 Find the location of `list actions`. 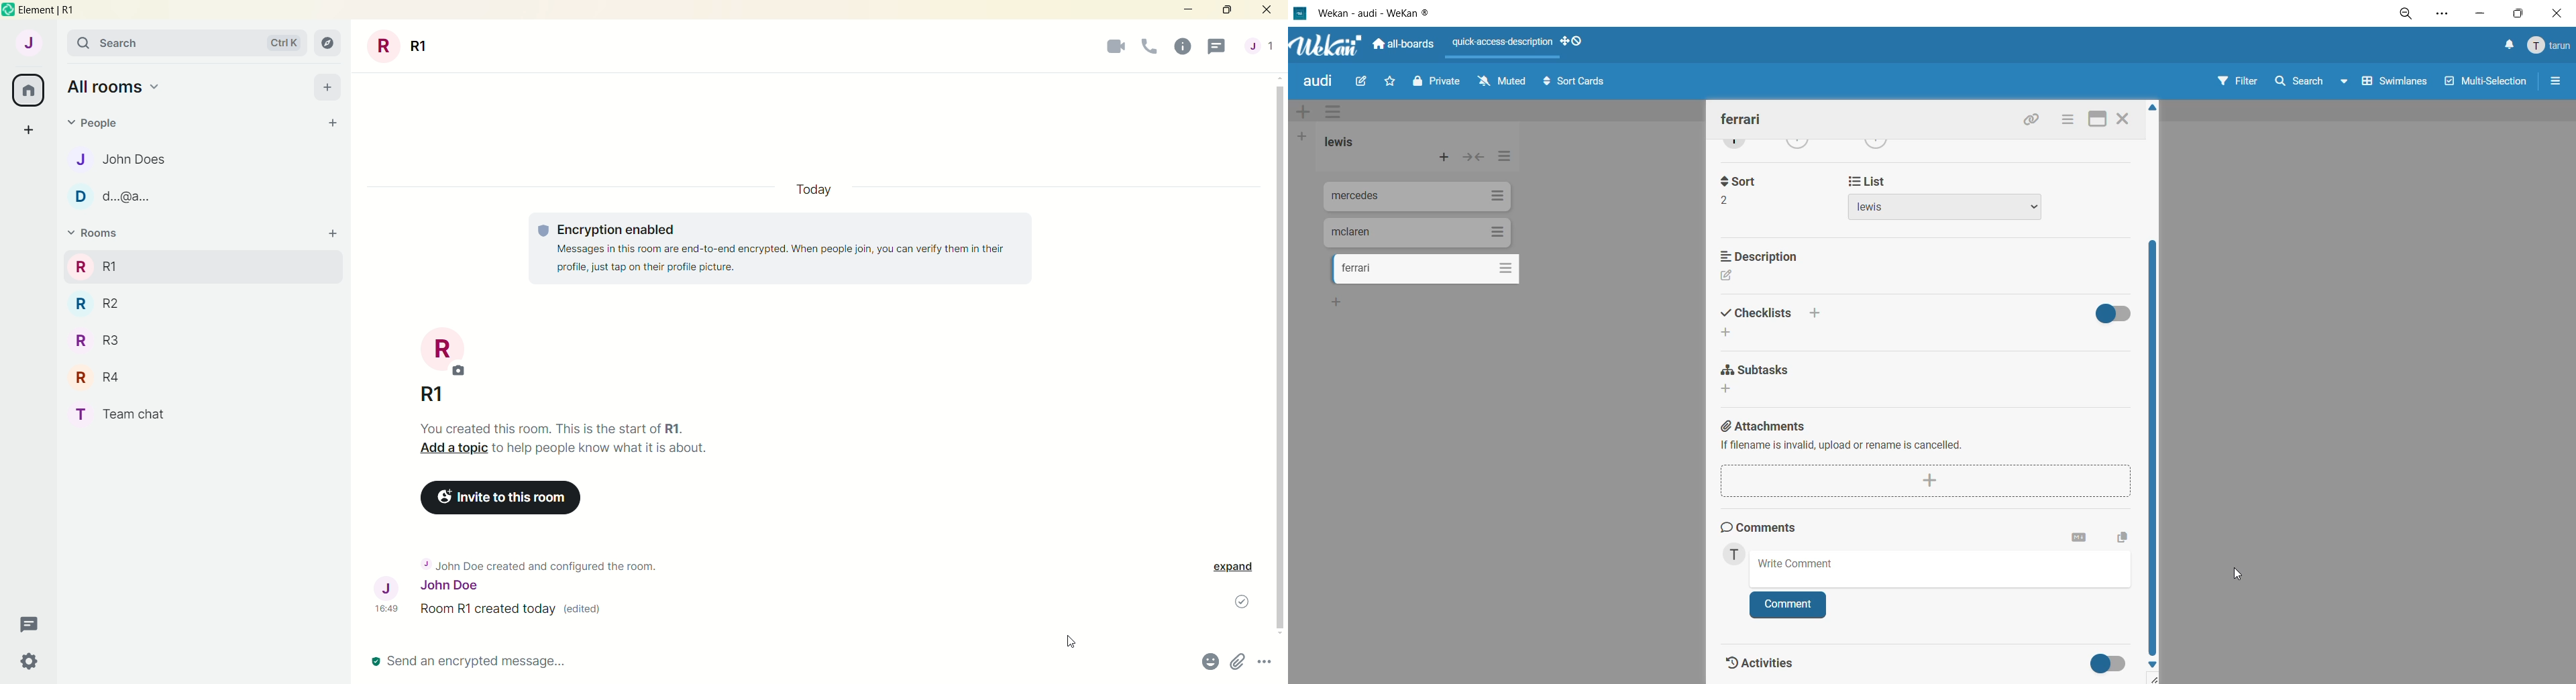

list actions is located at coordinates (1502, 160).